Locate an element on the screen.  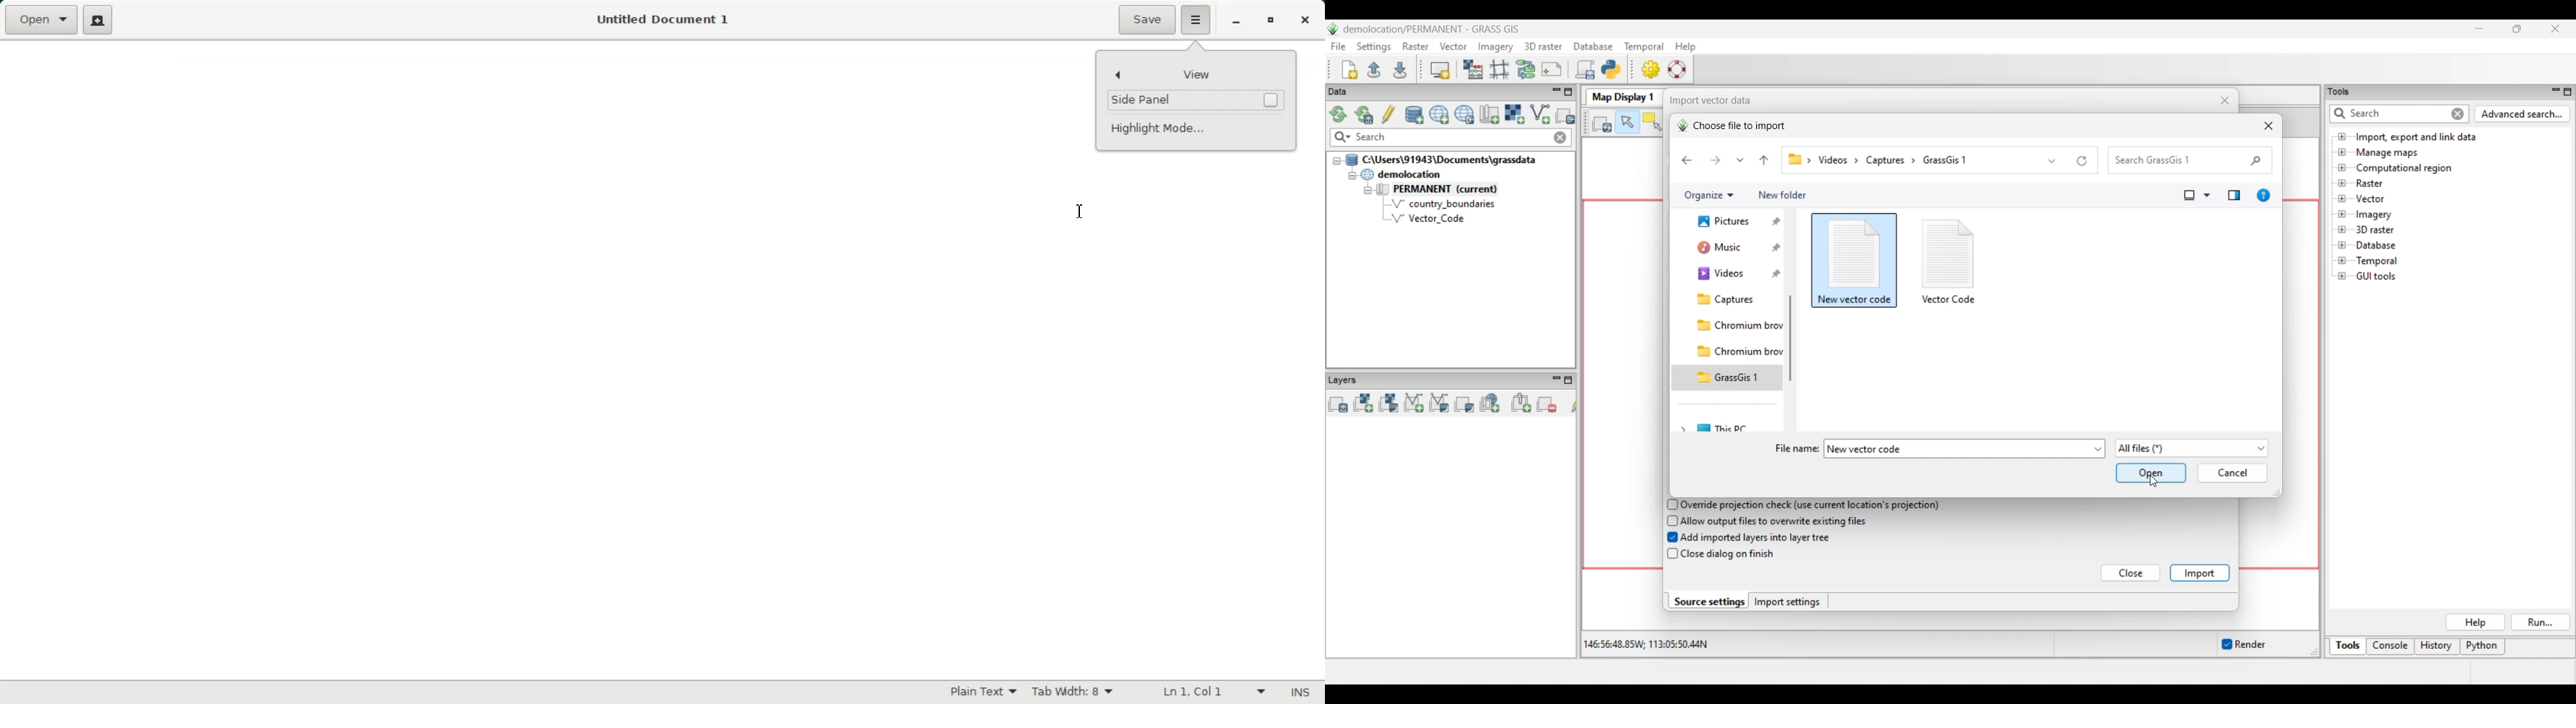
Disable Side Panel is located at coordinates (1194, 99).